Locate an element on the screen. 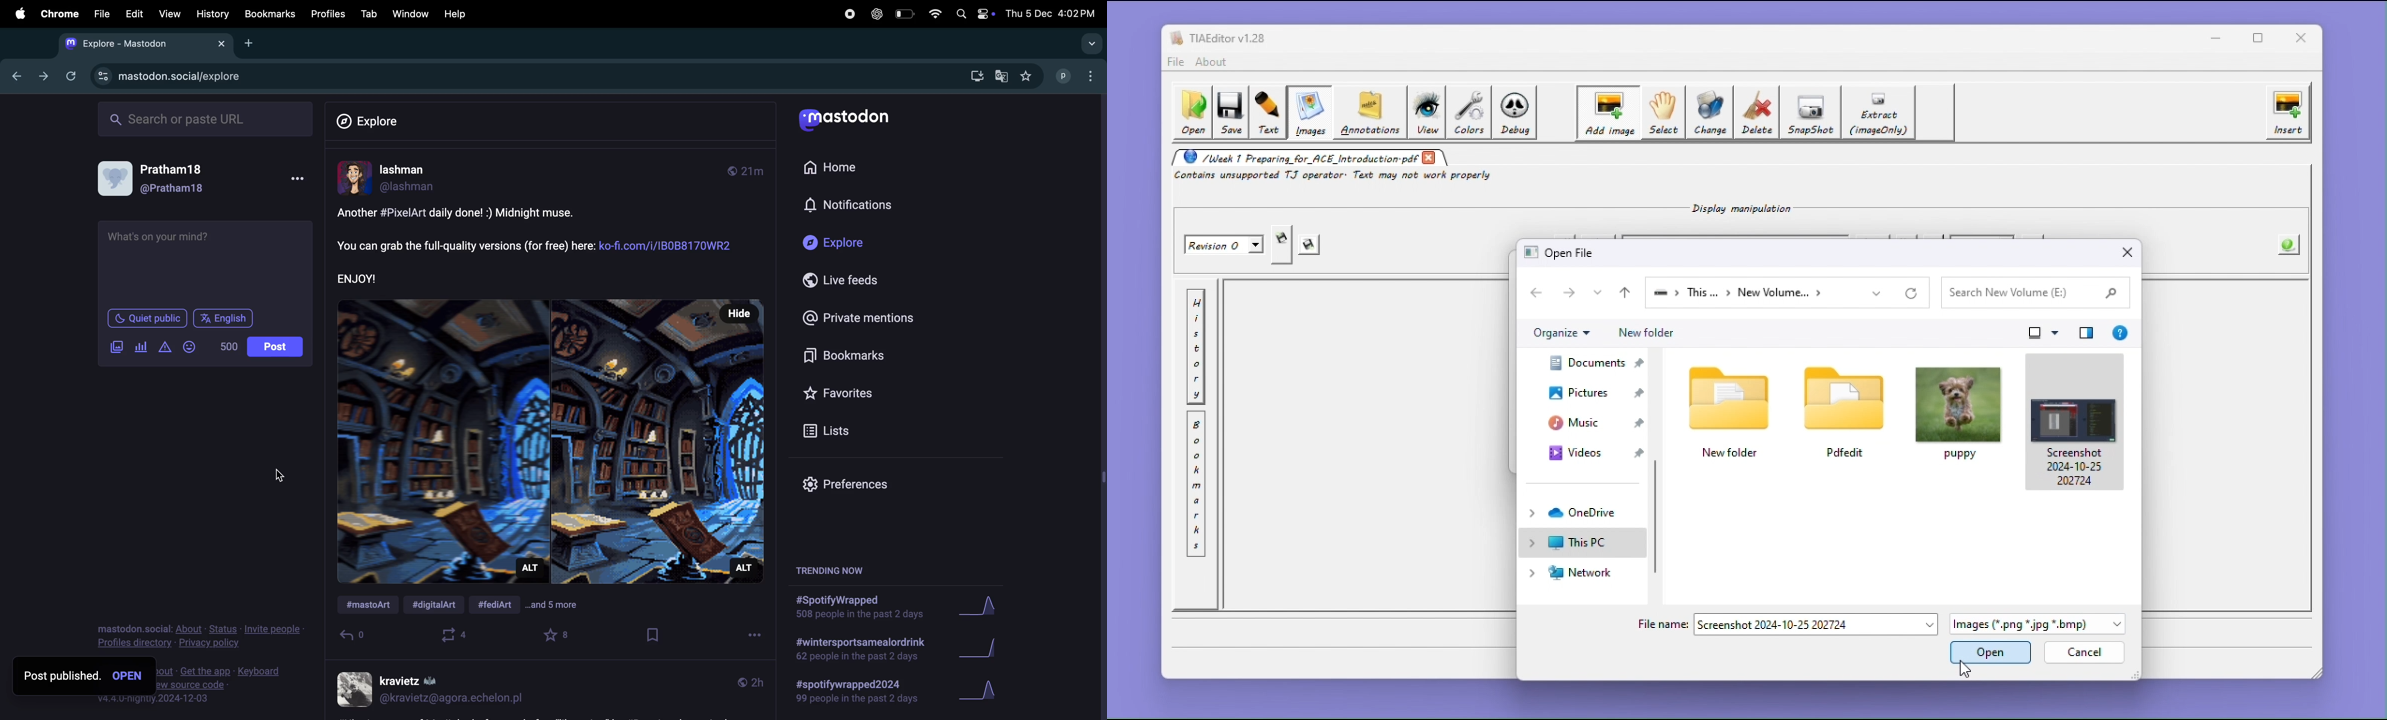   is located at coordinates (165, 182).